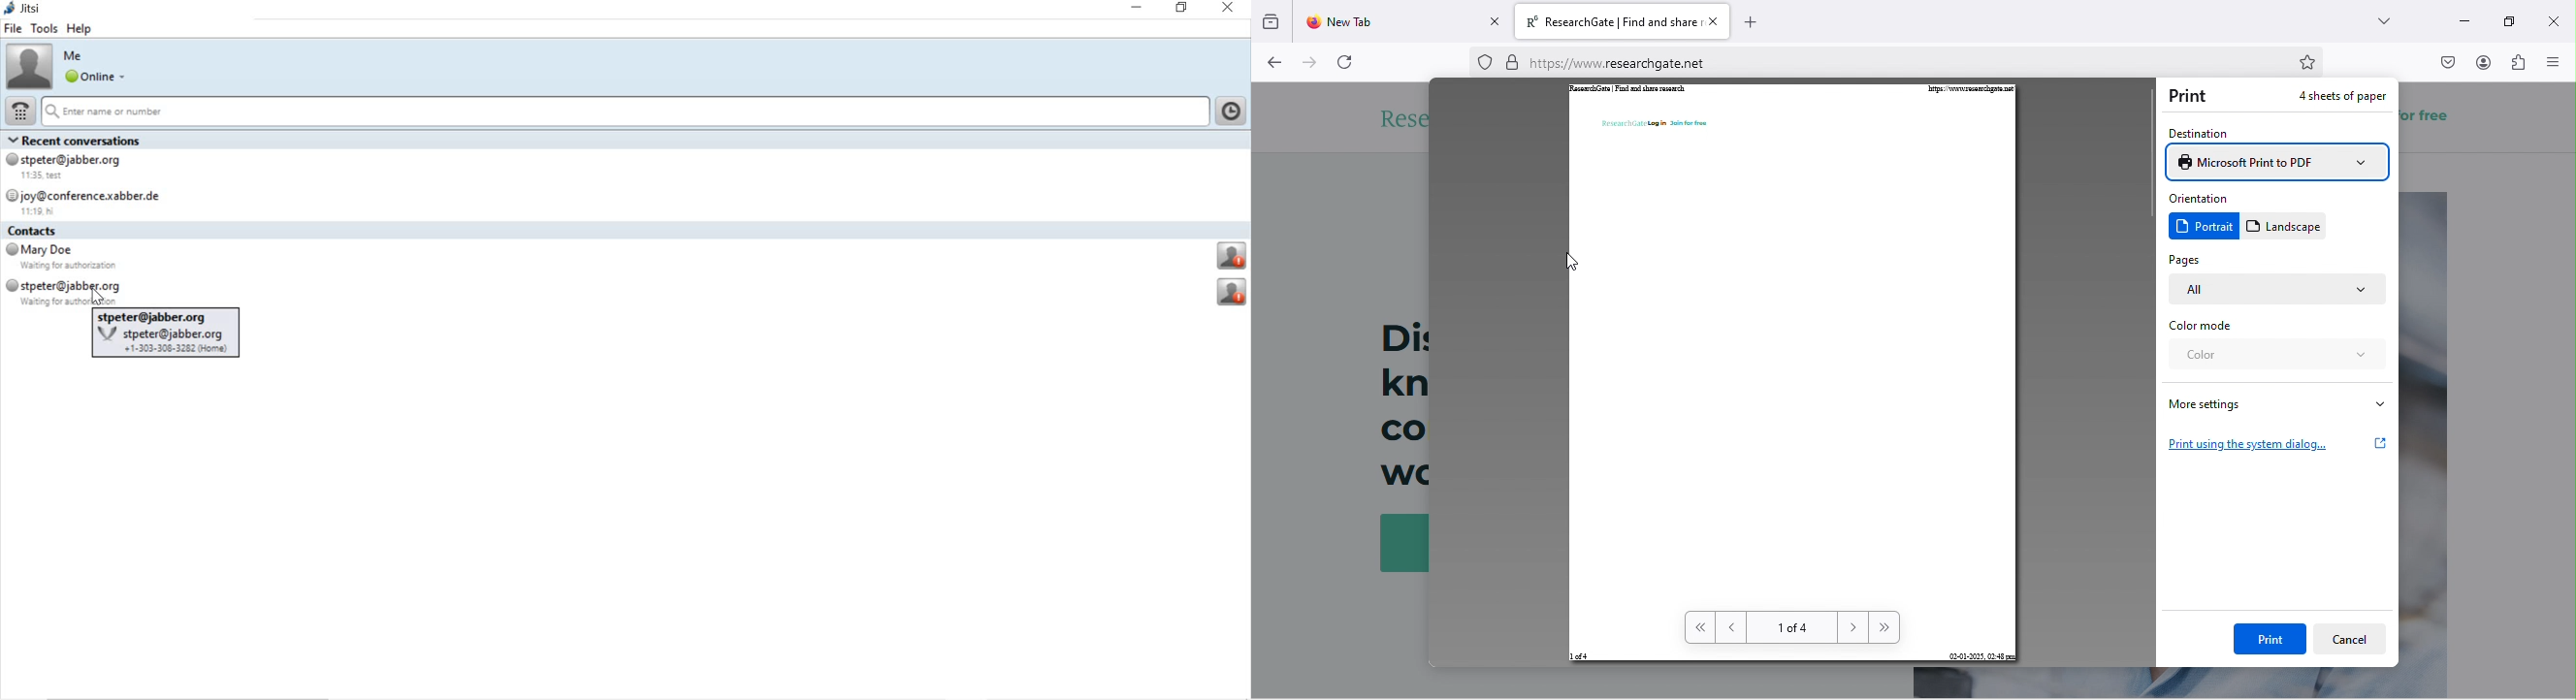  Describe the element at coordinates (1971, 91) in the screenshot. I see `https://www.researchgate.net` at that location.